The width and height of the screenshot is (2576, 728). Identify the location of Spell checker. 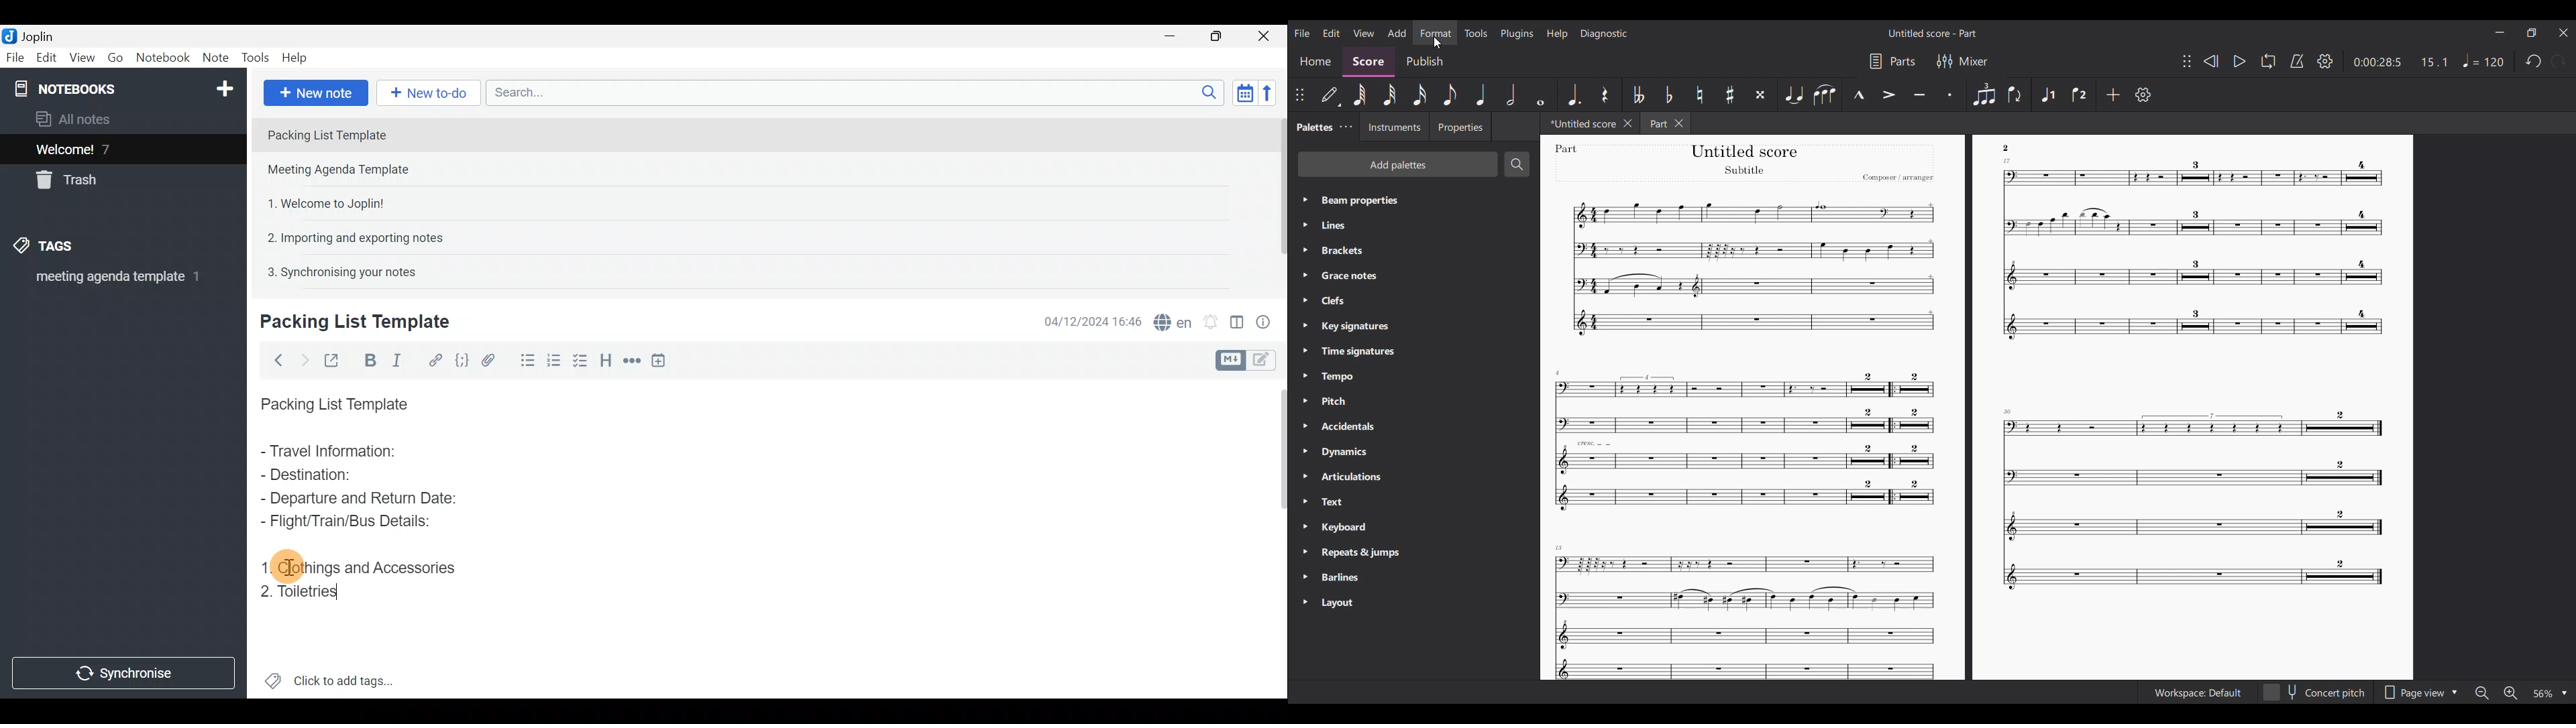
(1169, 320).